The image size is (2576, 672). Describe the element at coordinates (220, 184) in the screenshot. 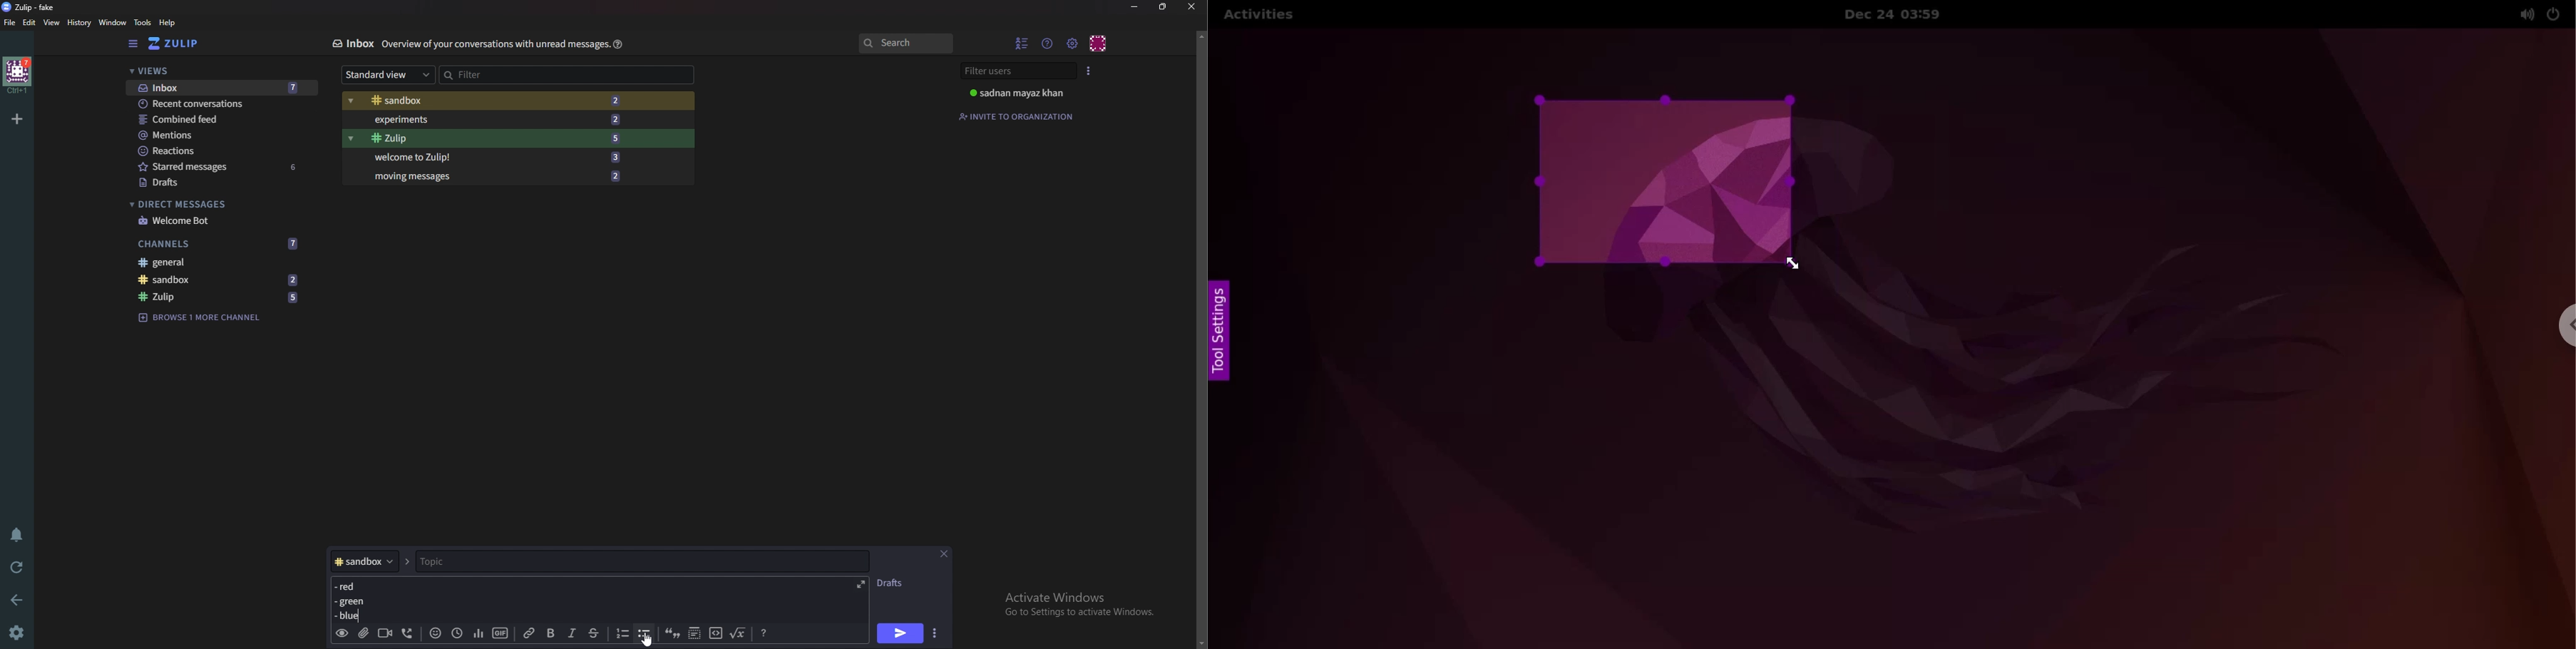

I see `Drafts` at that location.